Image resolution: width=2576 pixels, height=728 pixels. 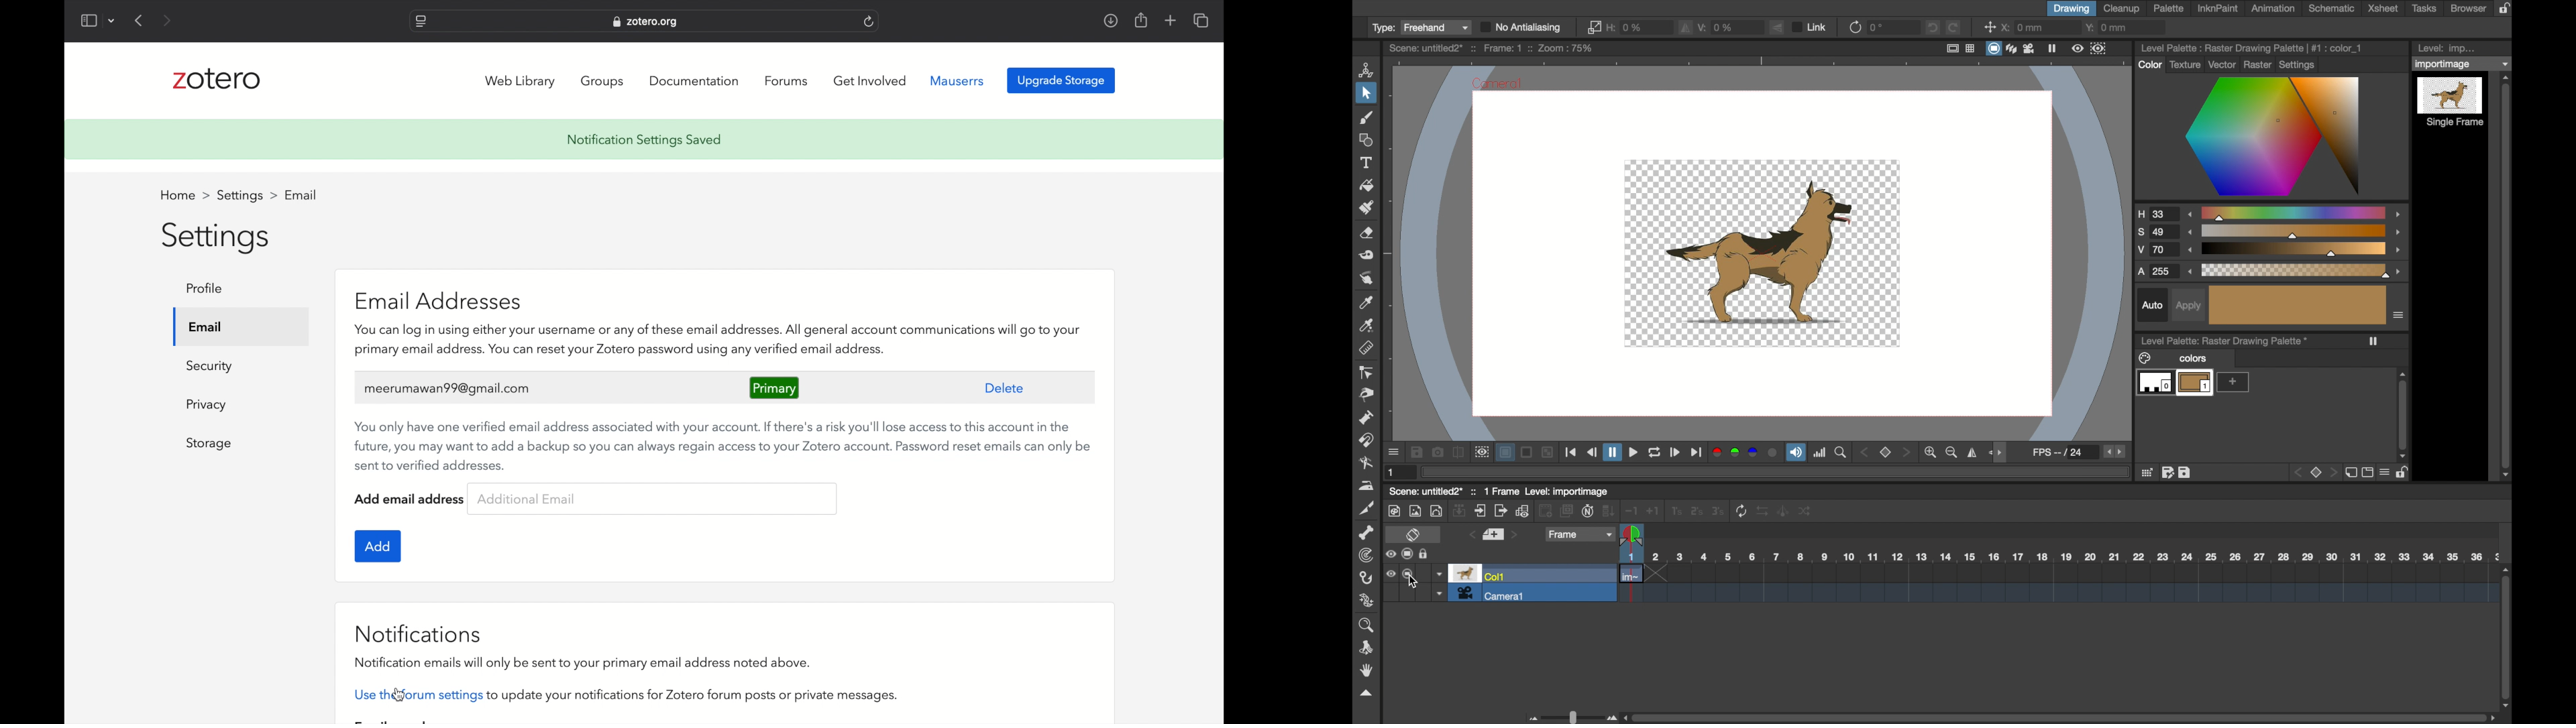 What do you see at coordinates (1061, 81) in the screenshot?
I see `upgrade storage` at bounding box center [1061, 81].